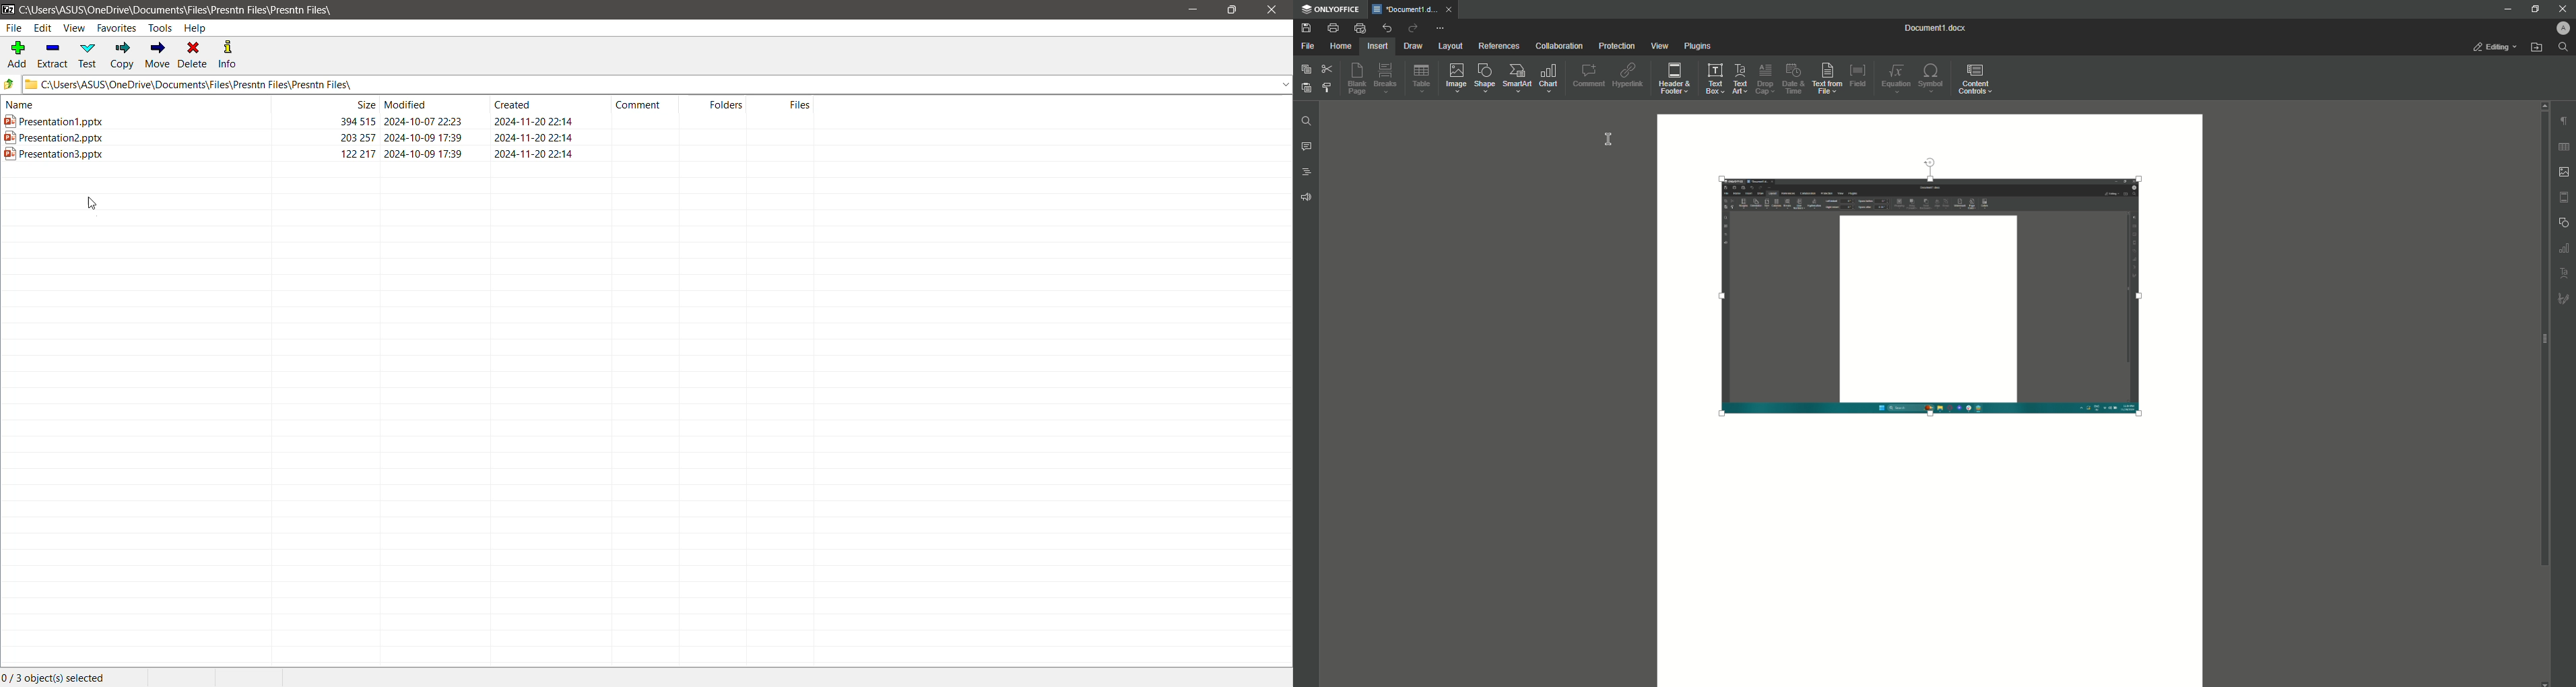 This screenshot has height=700, width=2576. Describe the element at coordinates (2564, 298) in the screenshot. I see `Signature Settings` at that location.